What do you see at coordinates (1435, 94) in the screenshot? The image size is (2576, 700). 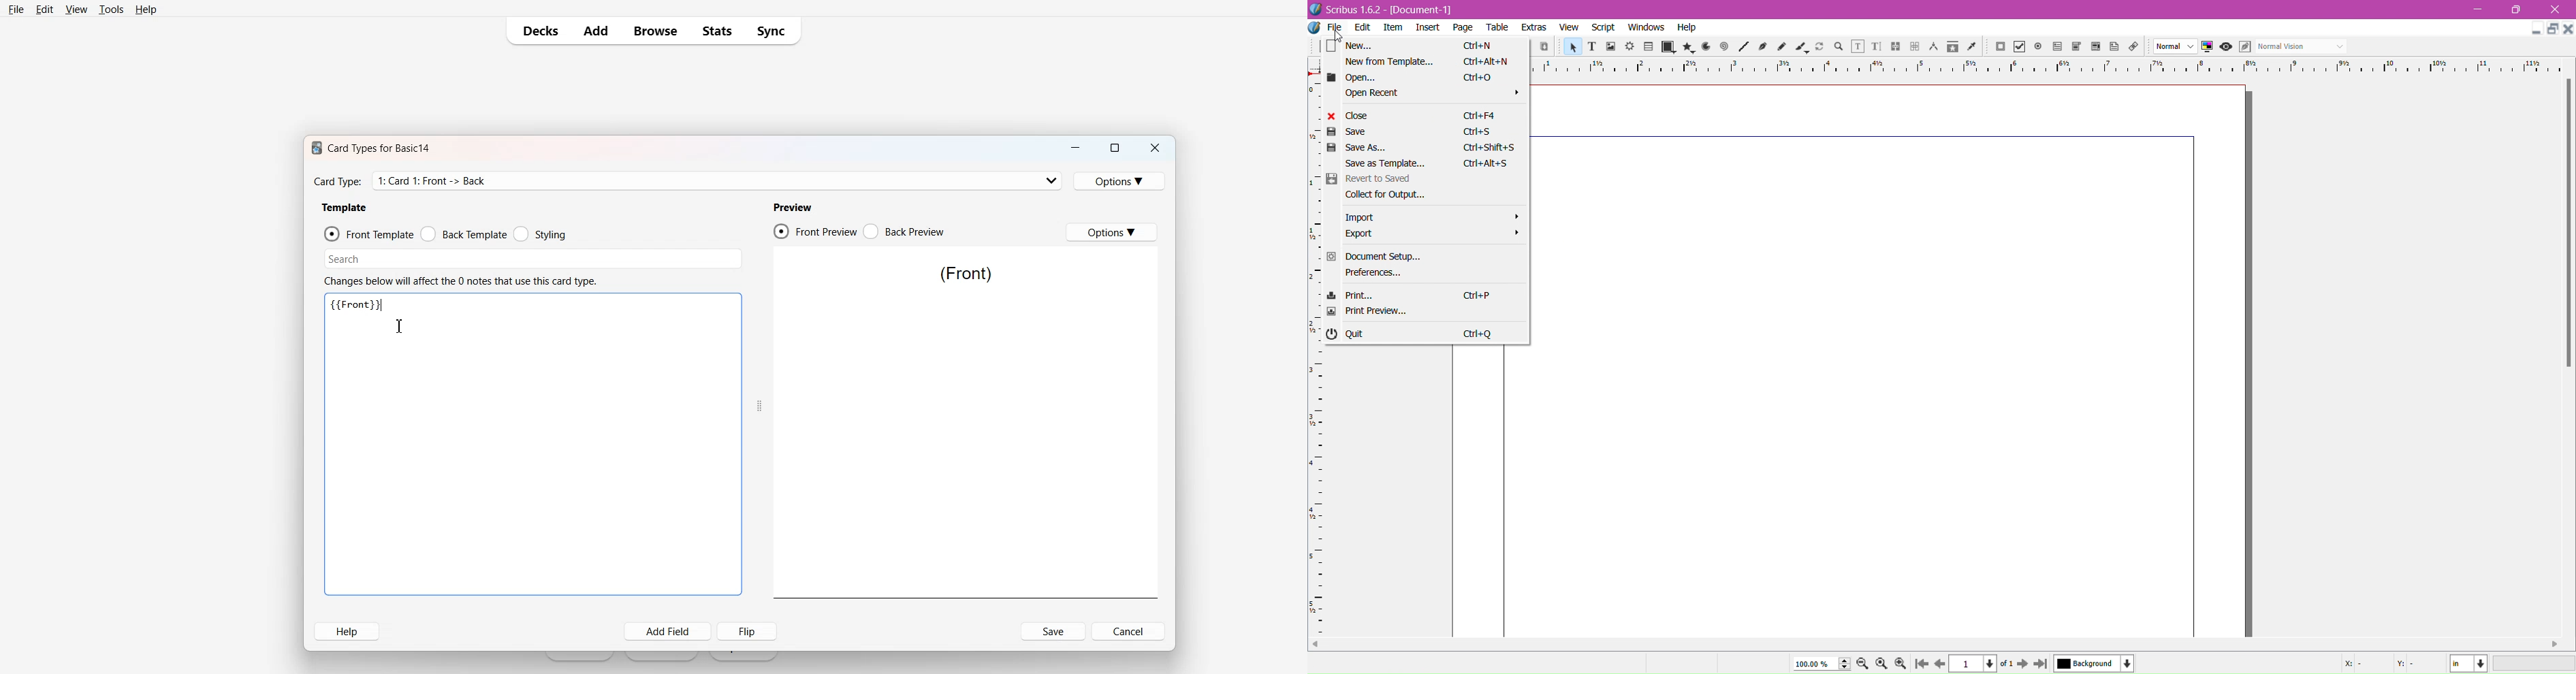 I see `Open Recent` at bounding box center [1435, 94].